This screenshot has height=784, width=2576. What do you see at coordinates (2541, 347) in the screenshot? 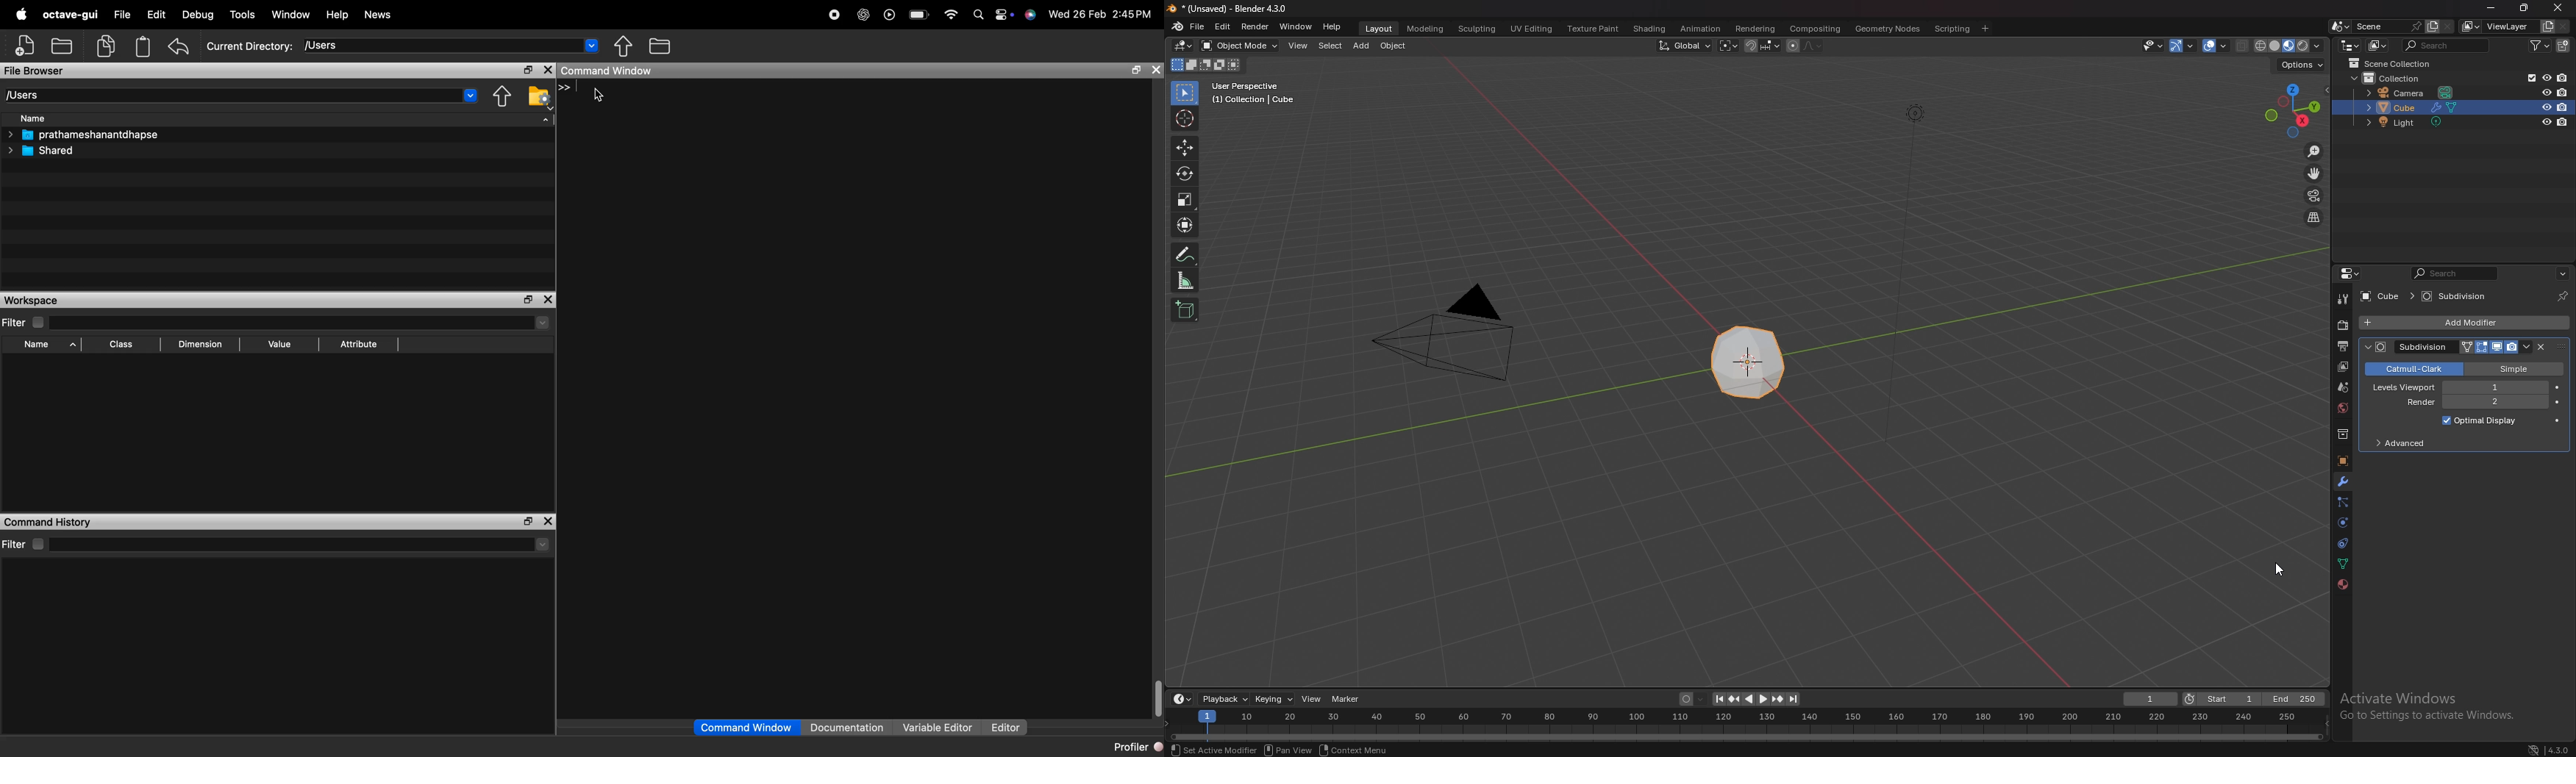
I see `close` at bounding box center [2541, 347].